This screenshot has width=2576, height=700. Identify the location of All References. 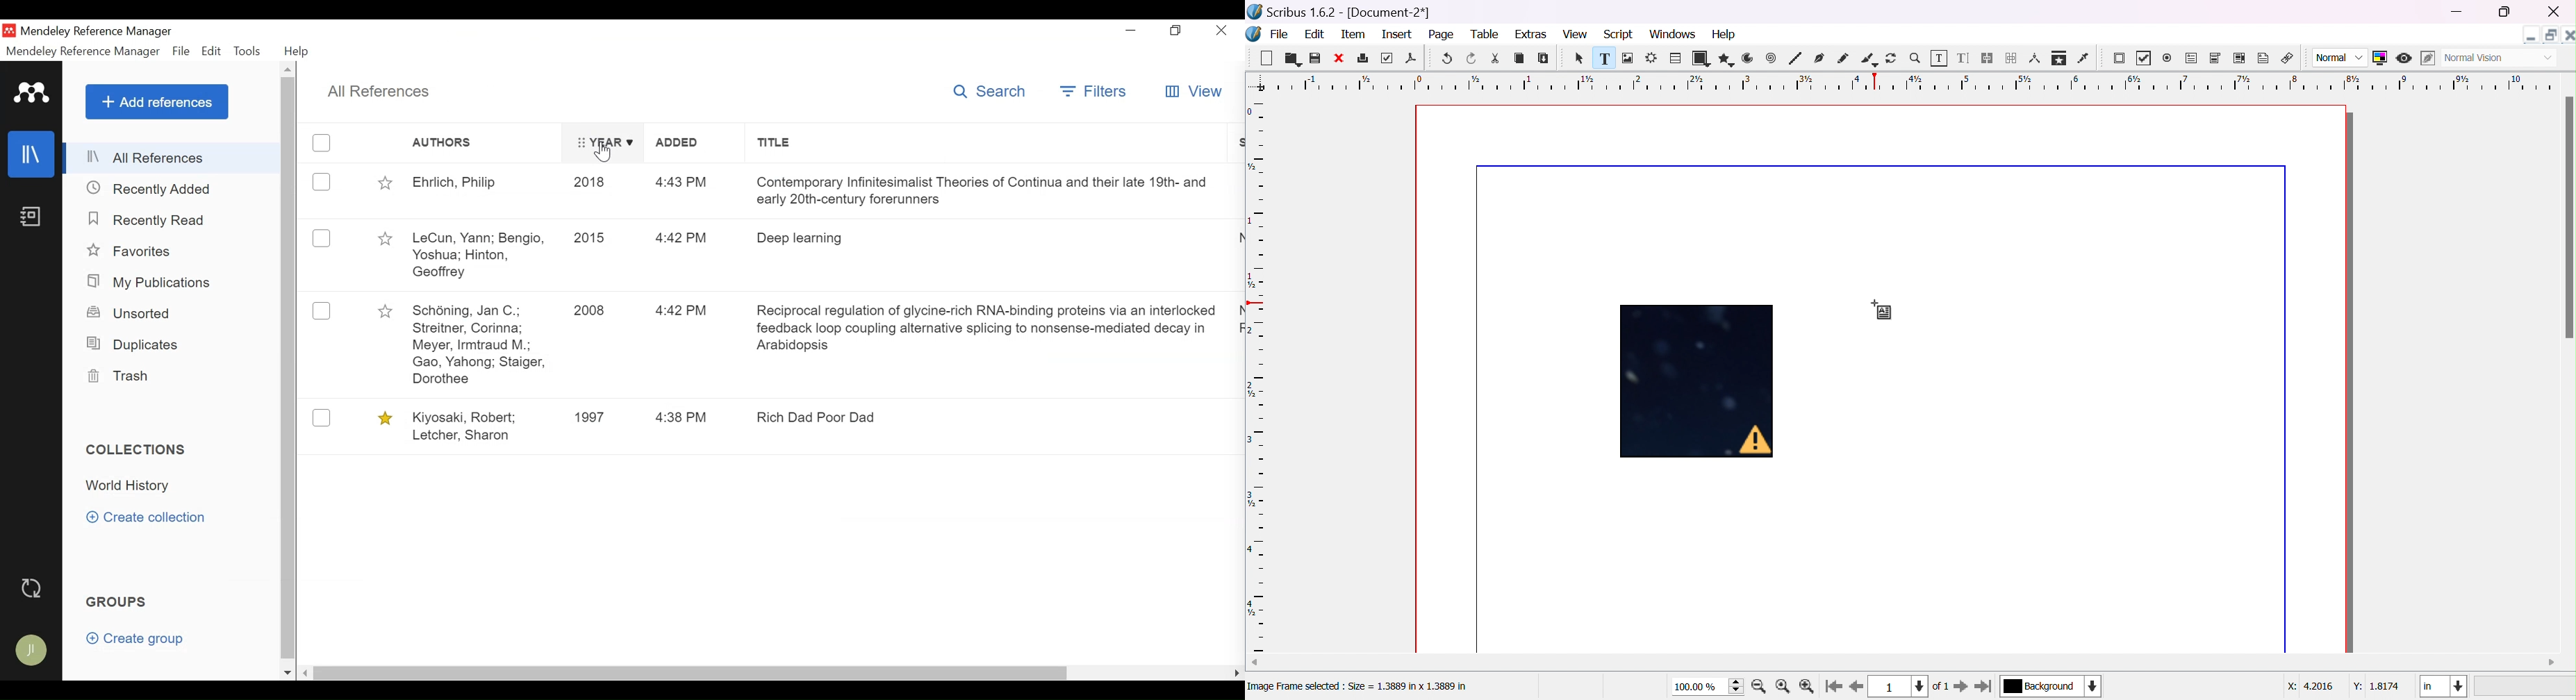
(381, 92).